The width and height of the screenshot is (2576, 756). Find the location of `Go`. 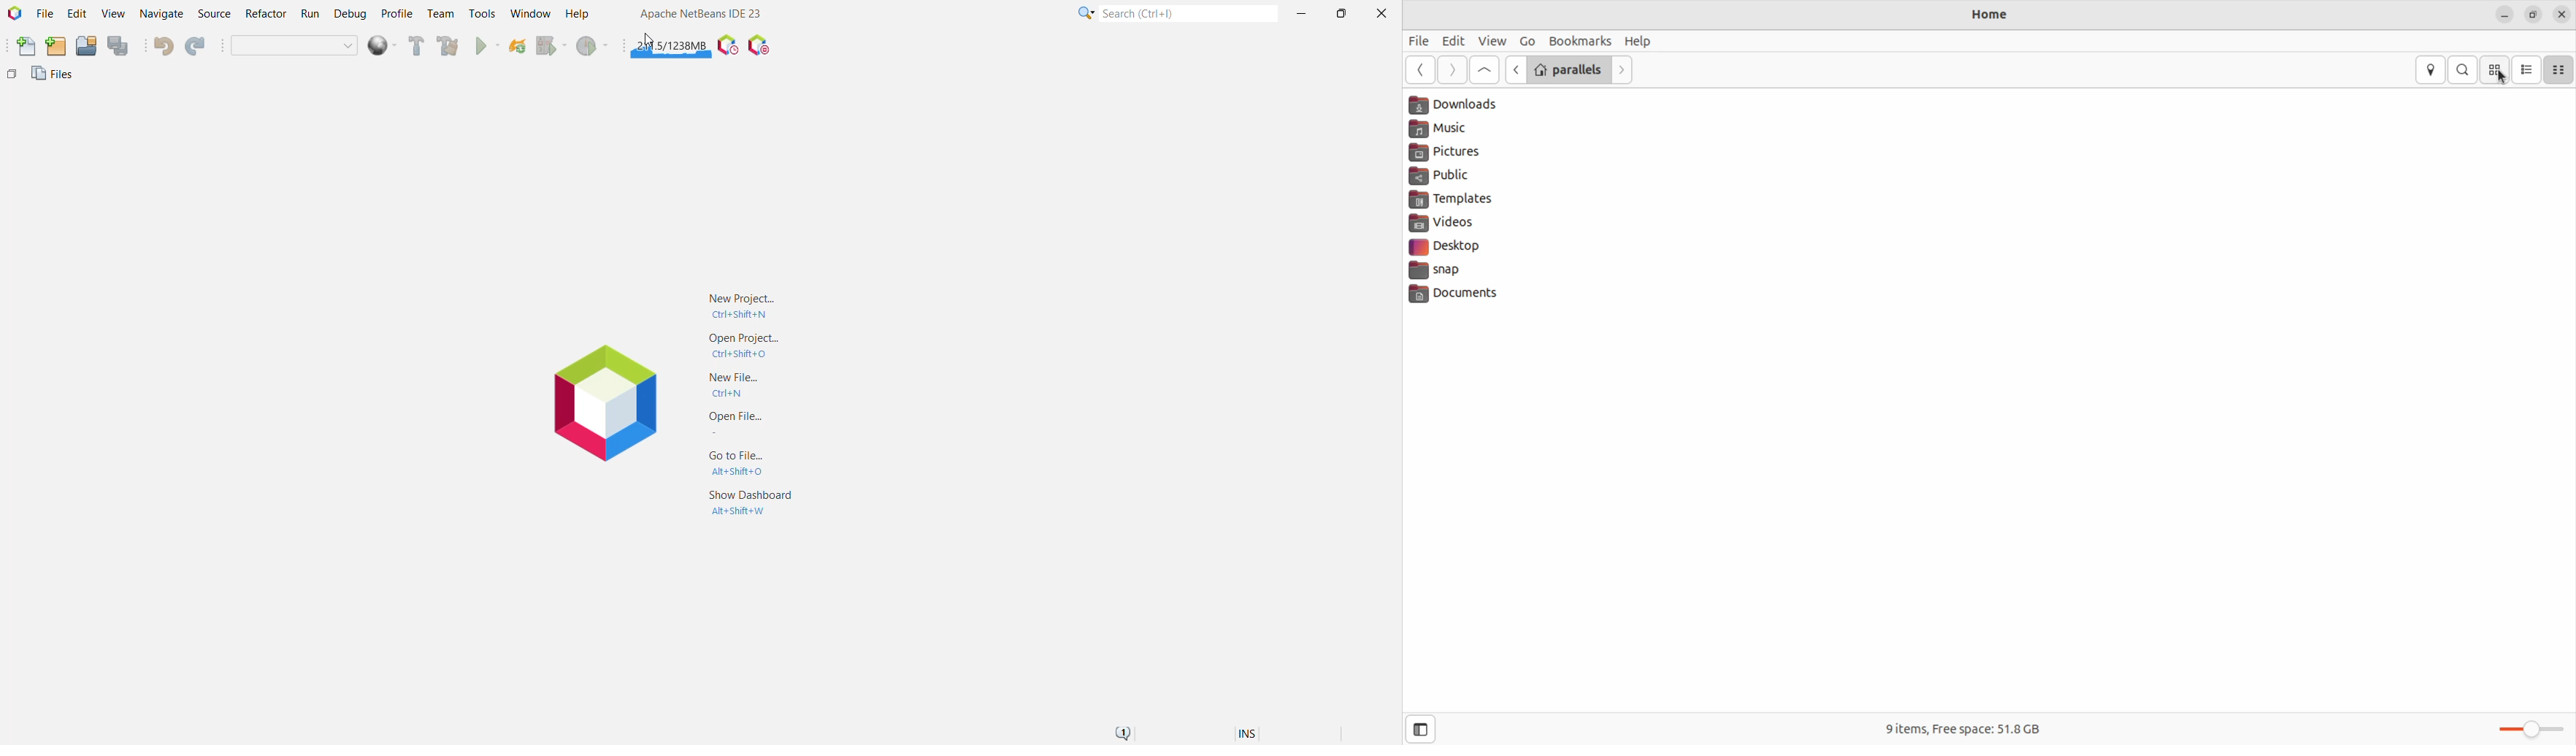

Go is located at coordinates (1526, 40).